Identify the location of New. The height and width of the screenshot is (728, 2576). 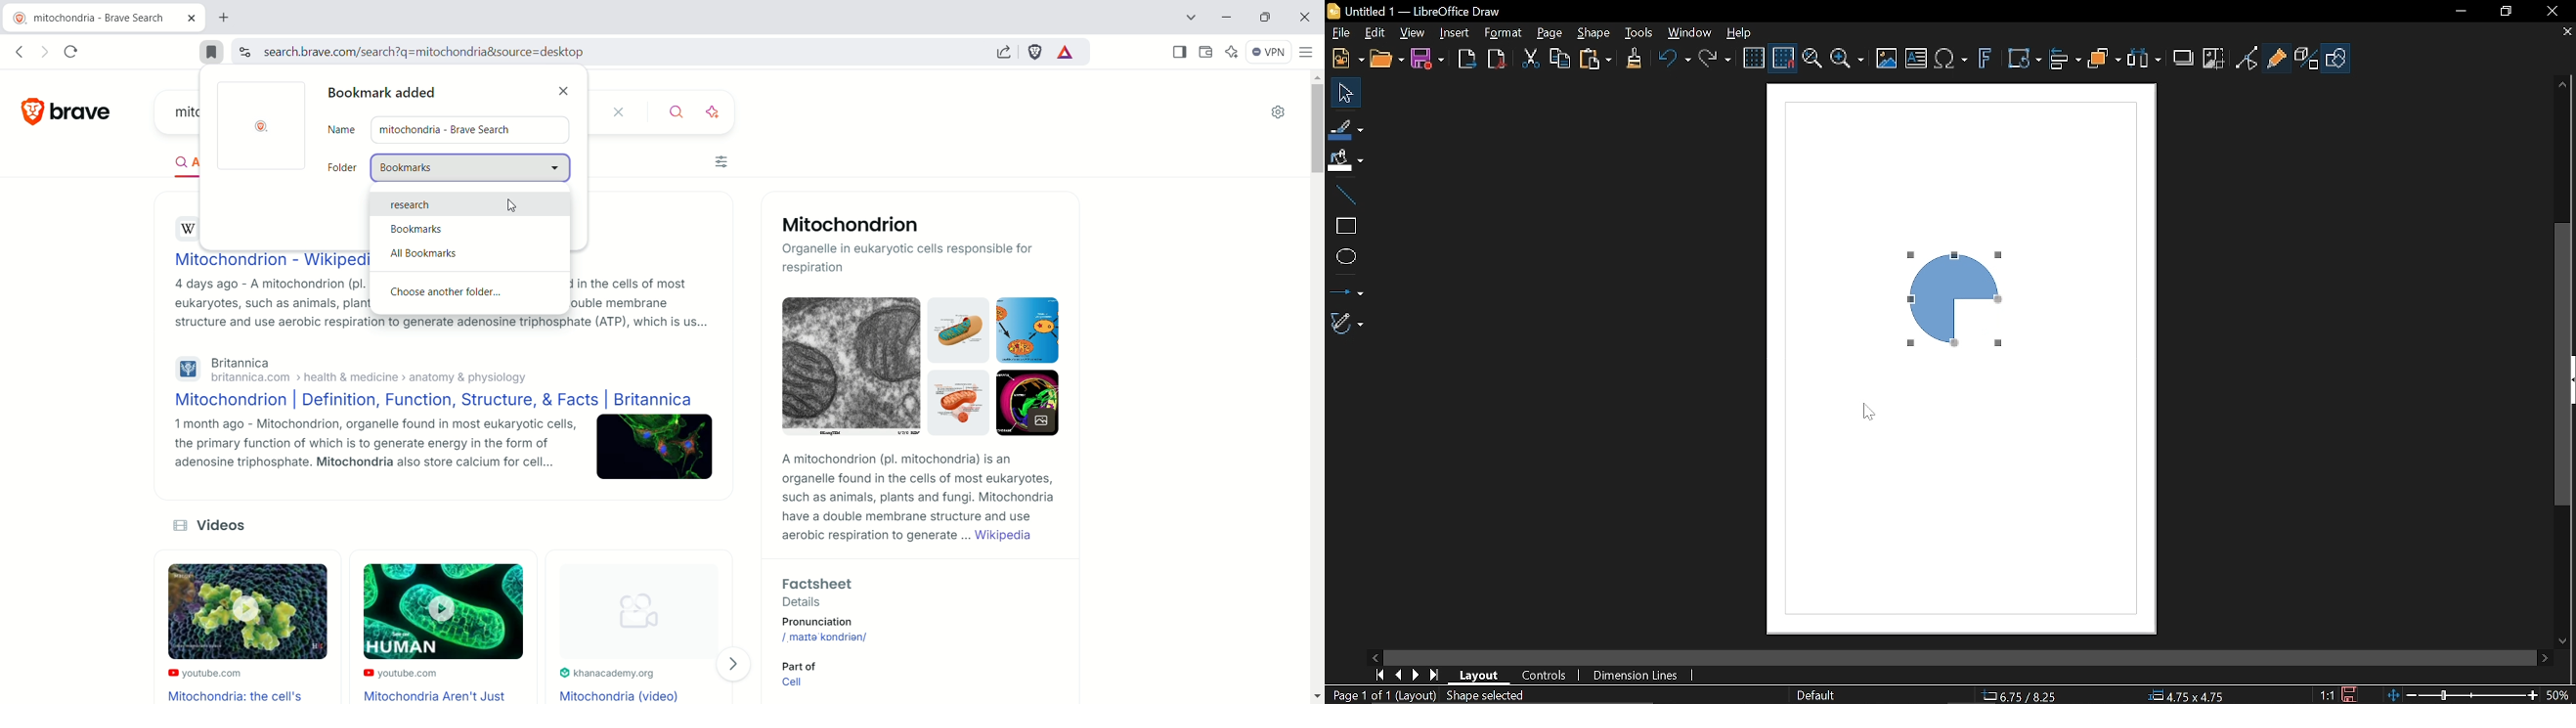
(1345, 58).